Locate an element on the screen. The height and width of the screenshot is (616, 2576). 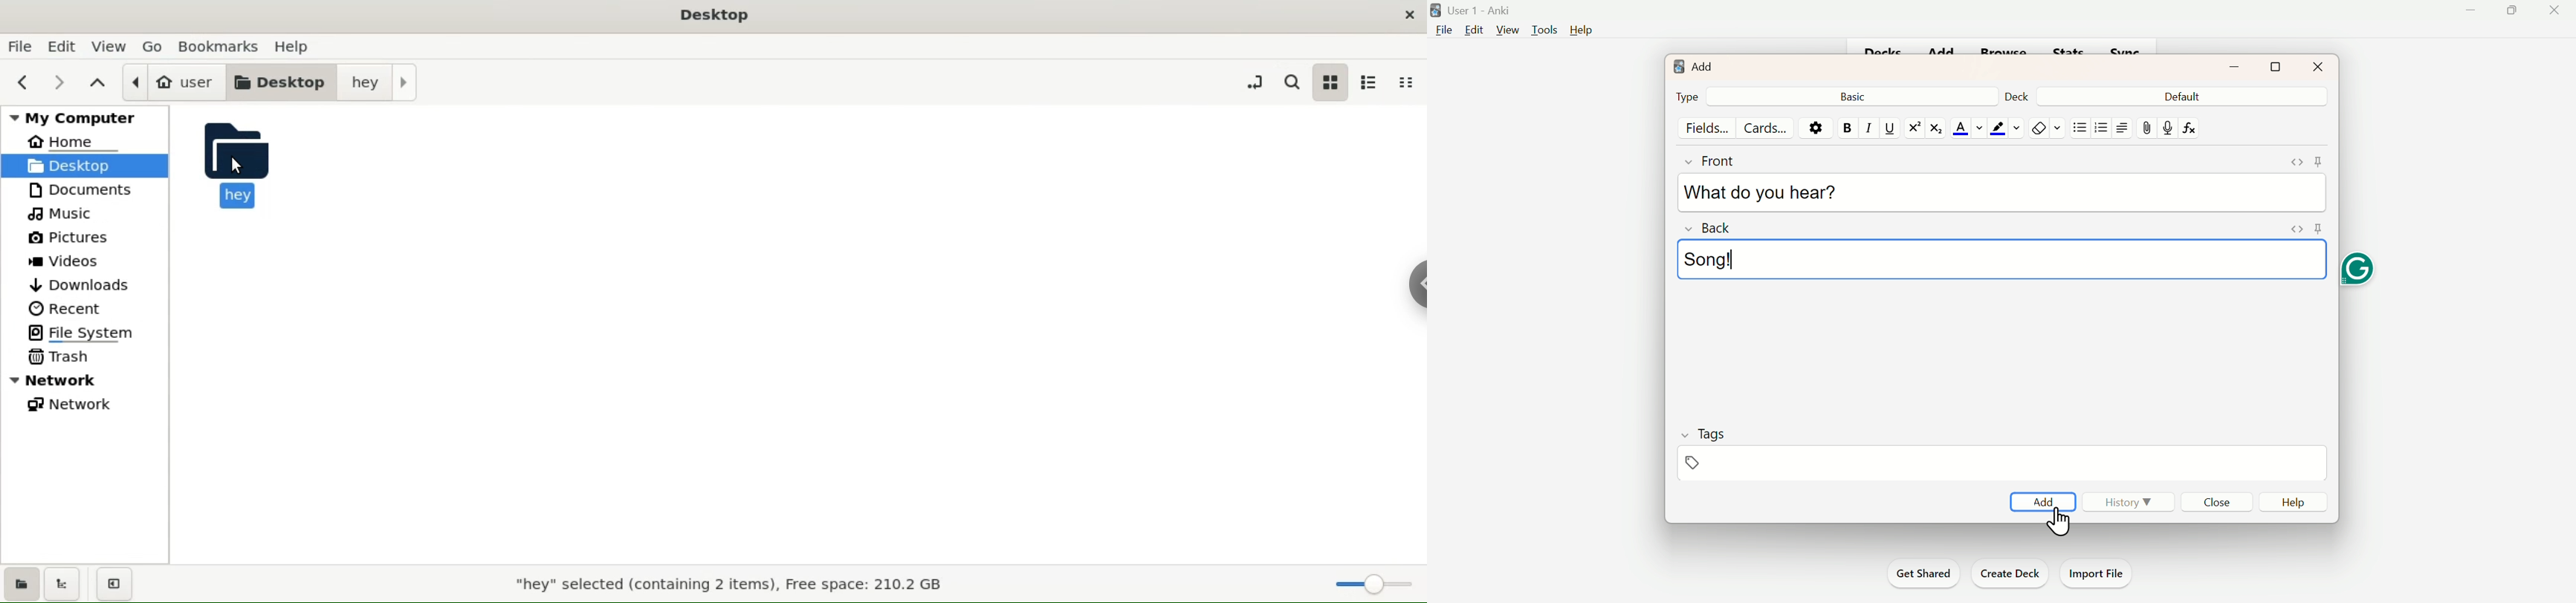
Song! is located at coordinates (1715, 260).